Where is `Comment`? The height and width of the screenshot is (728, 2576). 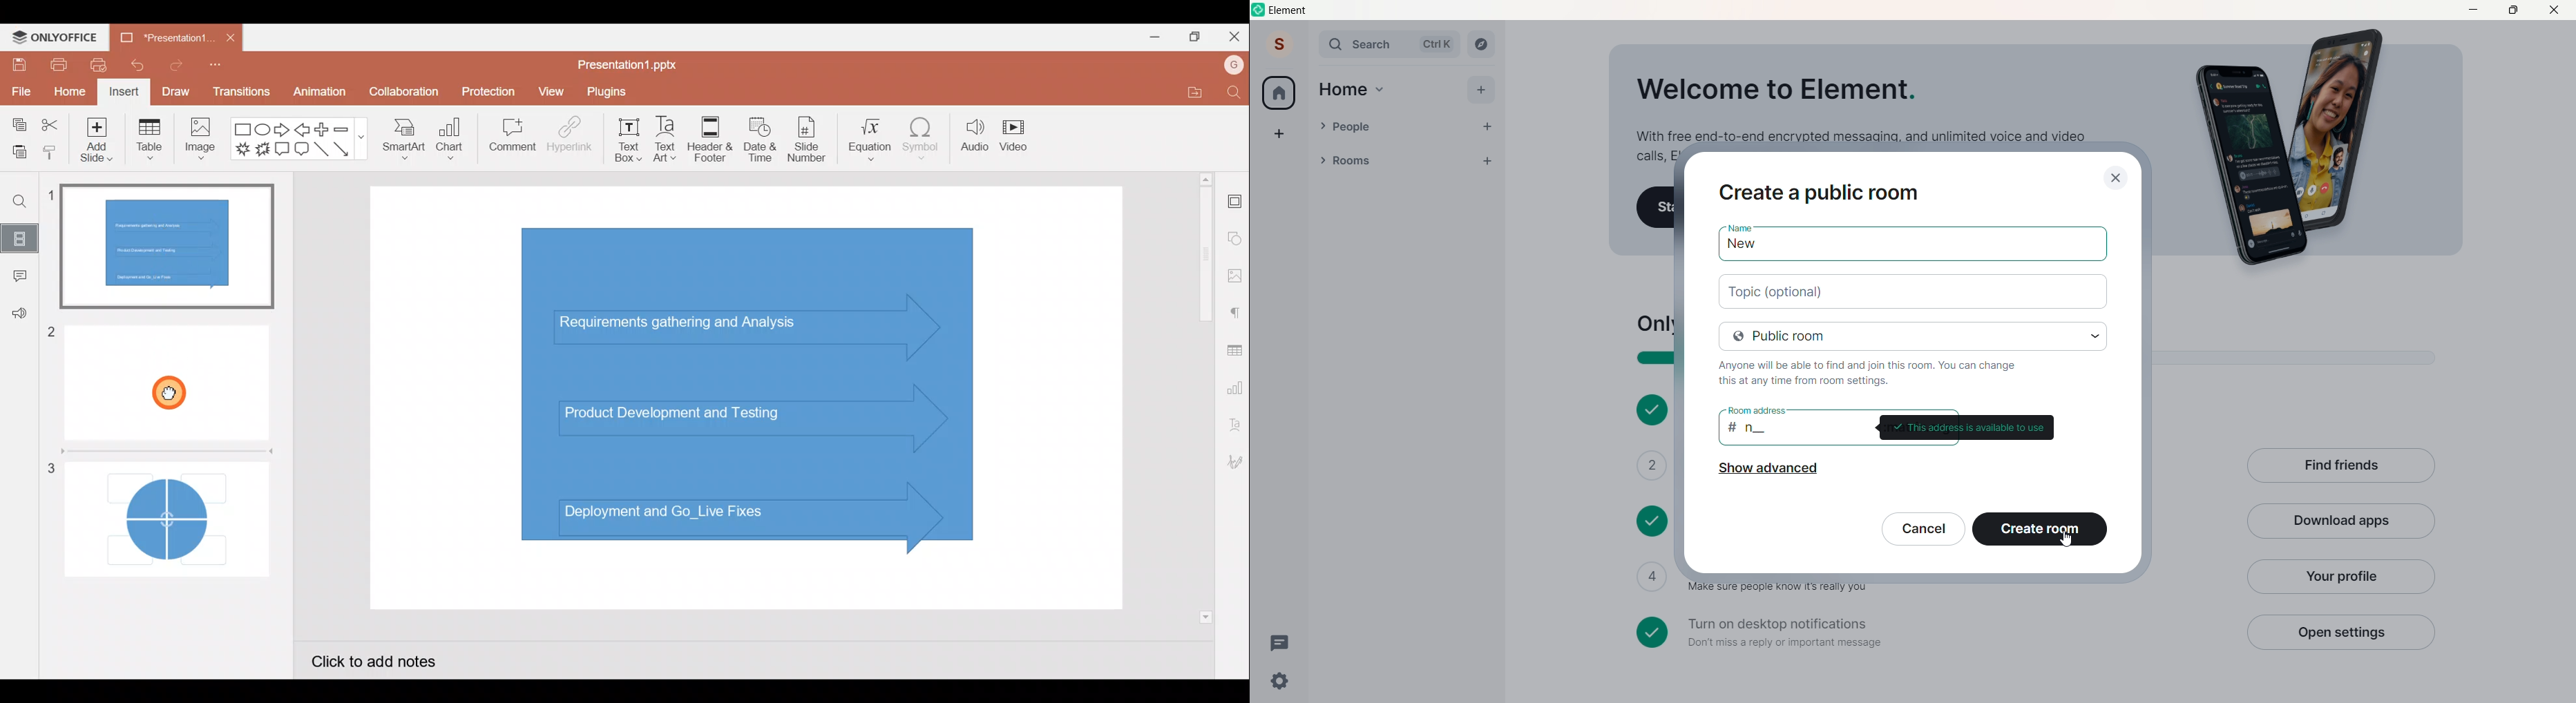
Comment is located at coordinates (509, 136).